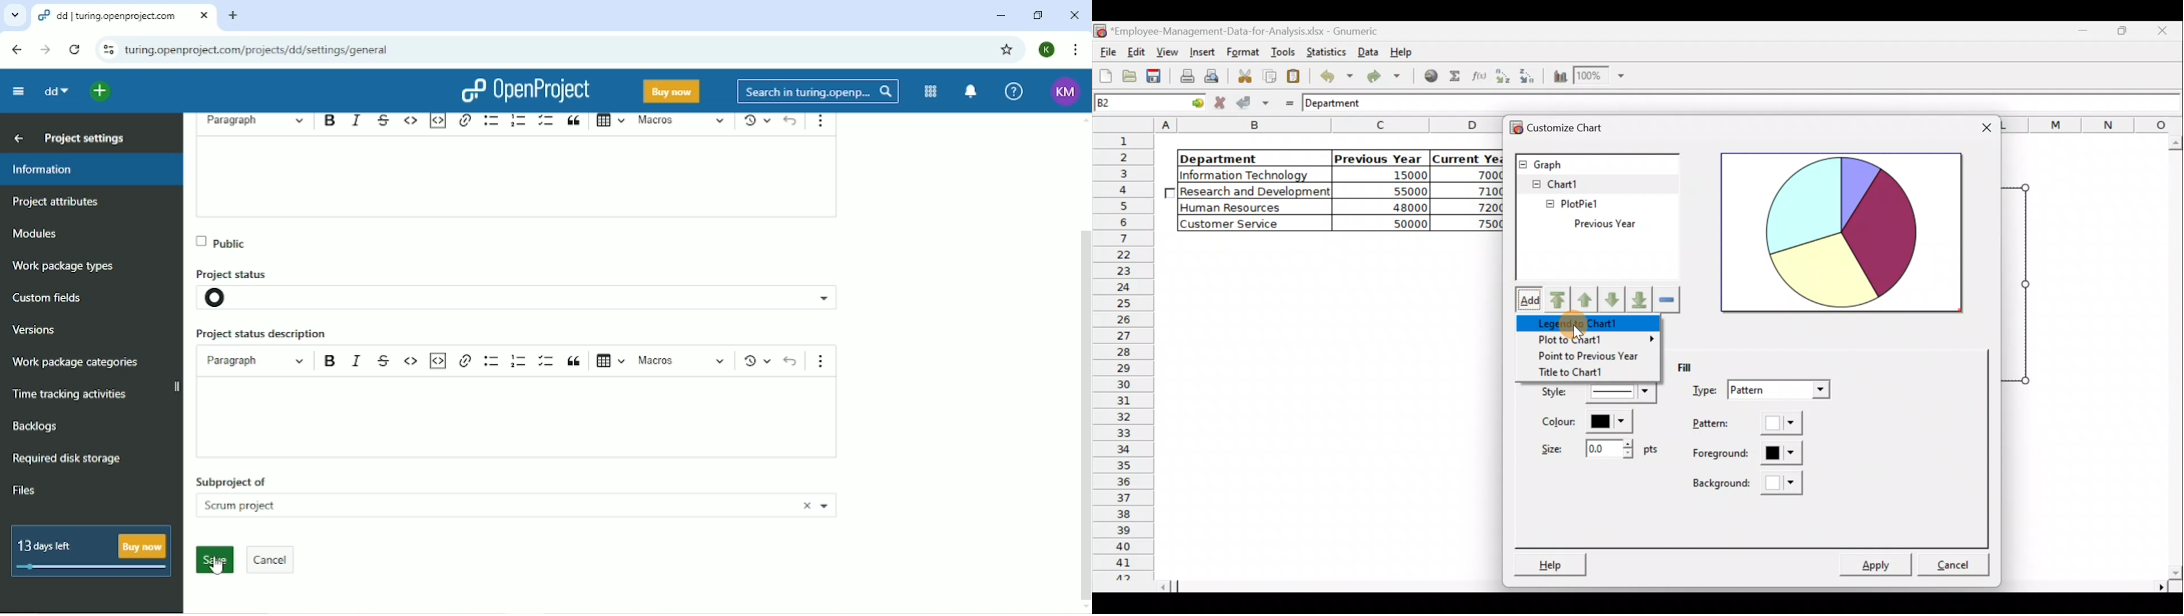 This screenshot has height=616, width=2184. Describe the element at coordinates (1286, 102) in the screenshot. I see `Enter formula` at that location.